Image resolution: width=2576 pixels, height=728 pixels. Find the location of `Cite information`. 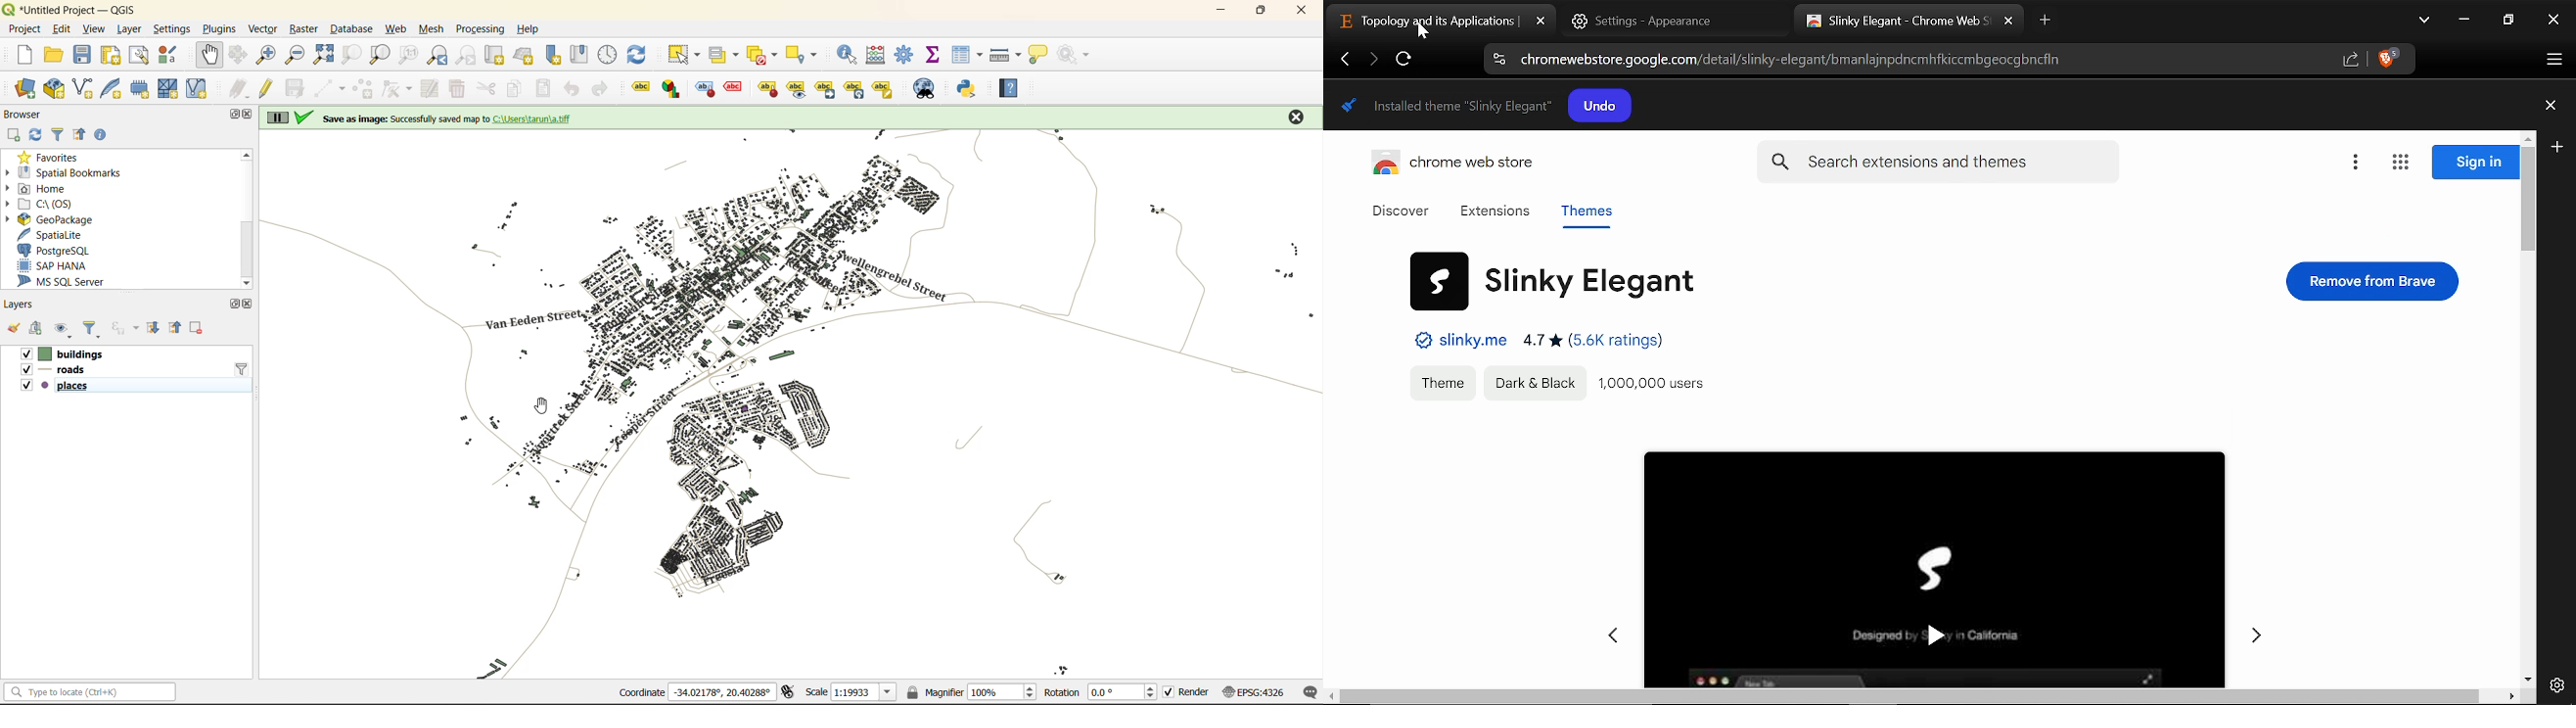

Cite information is located at coordinates (1497, 62).